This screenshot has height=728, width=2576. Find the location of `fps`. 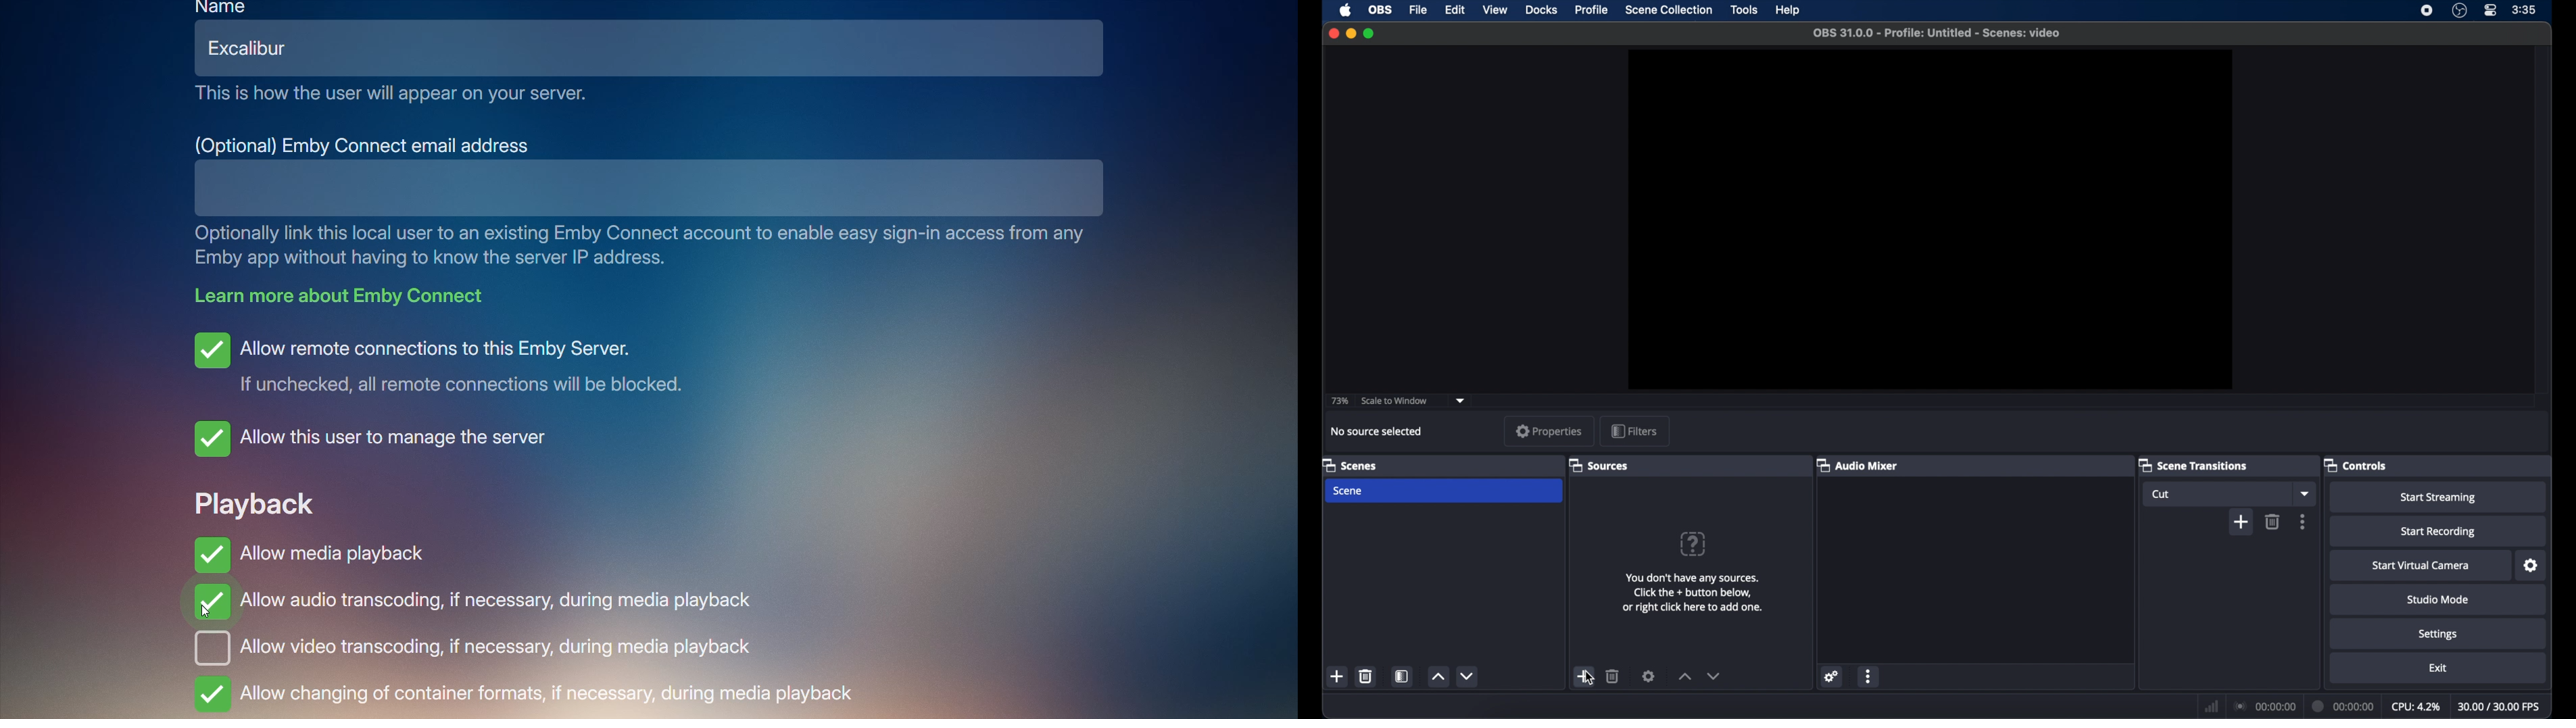

fps is located at coordinates (2500, 706).